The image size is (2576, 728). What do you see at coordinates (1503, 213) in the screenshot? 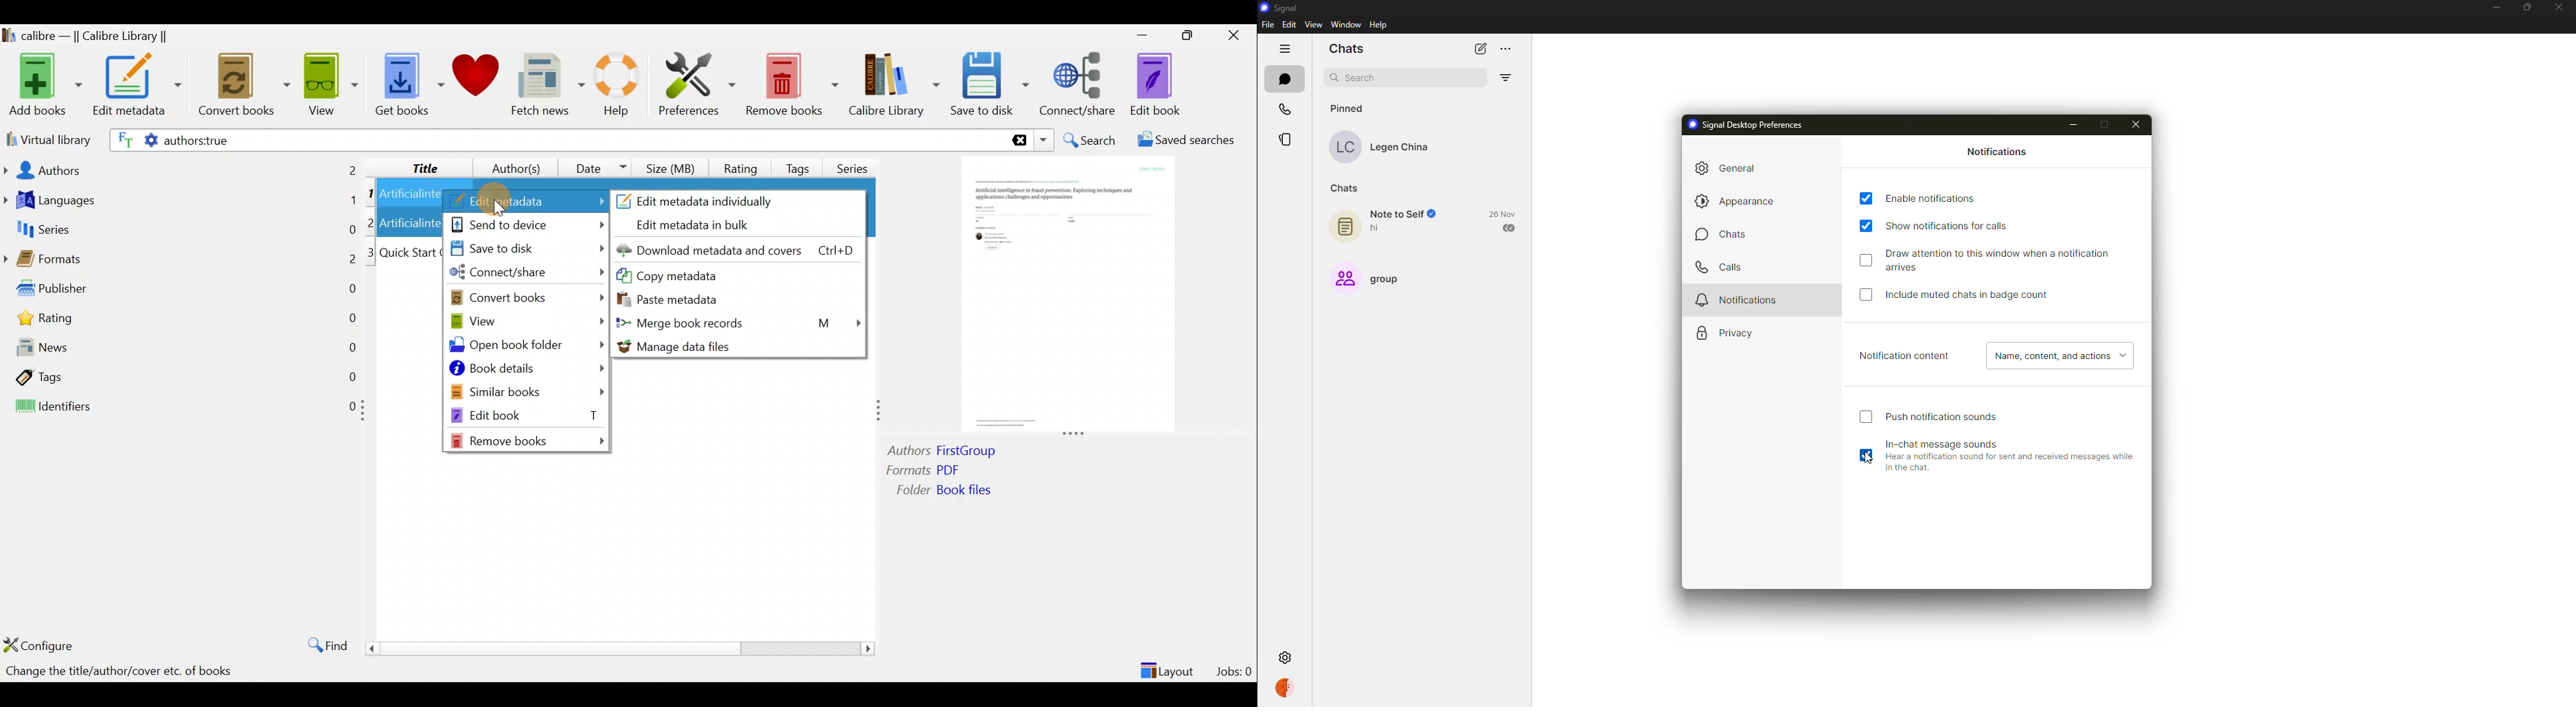
I see `date` at bounding box center [1503, 213].